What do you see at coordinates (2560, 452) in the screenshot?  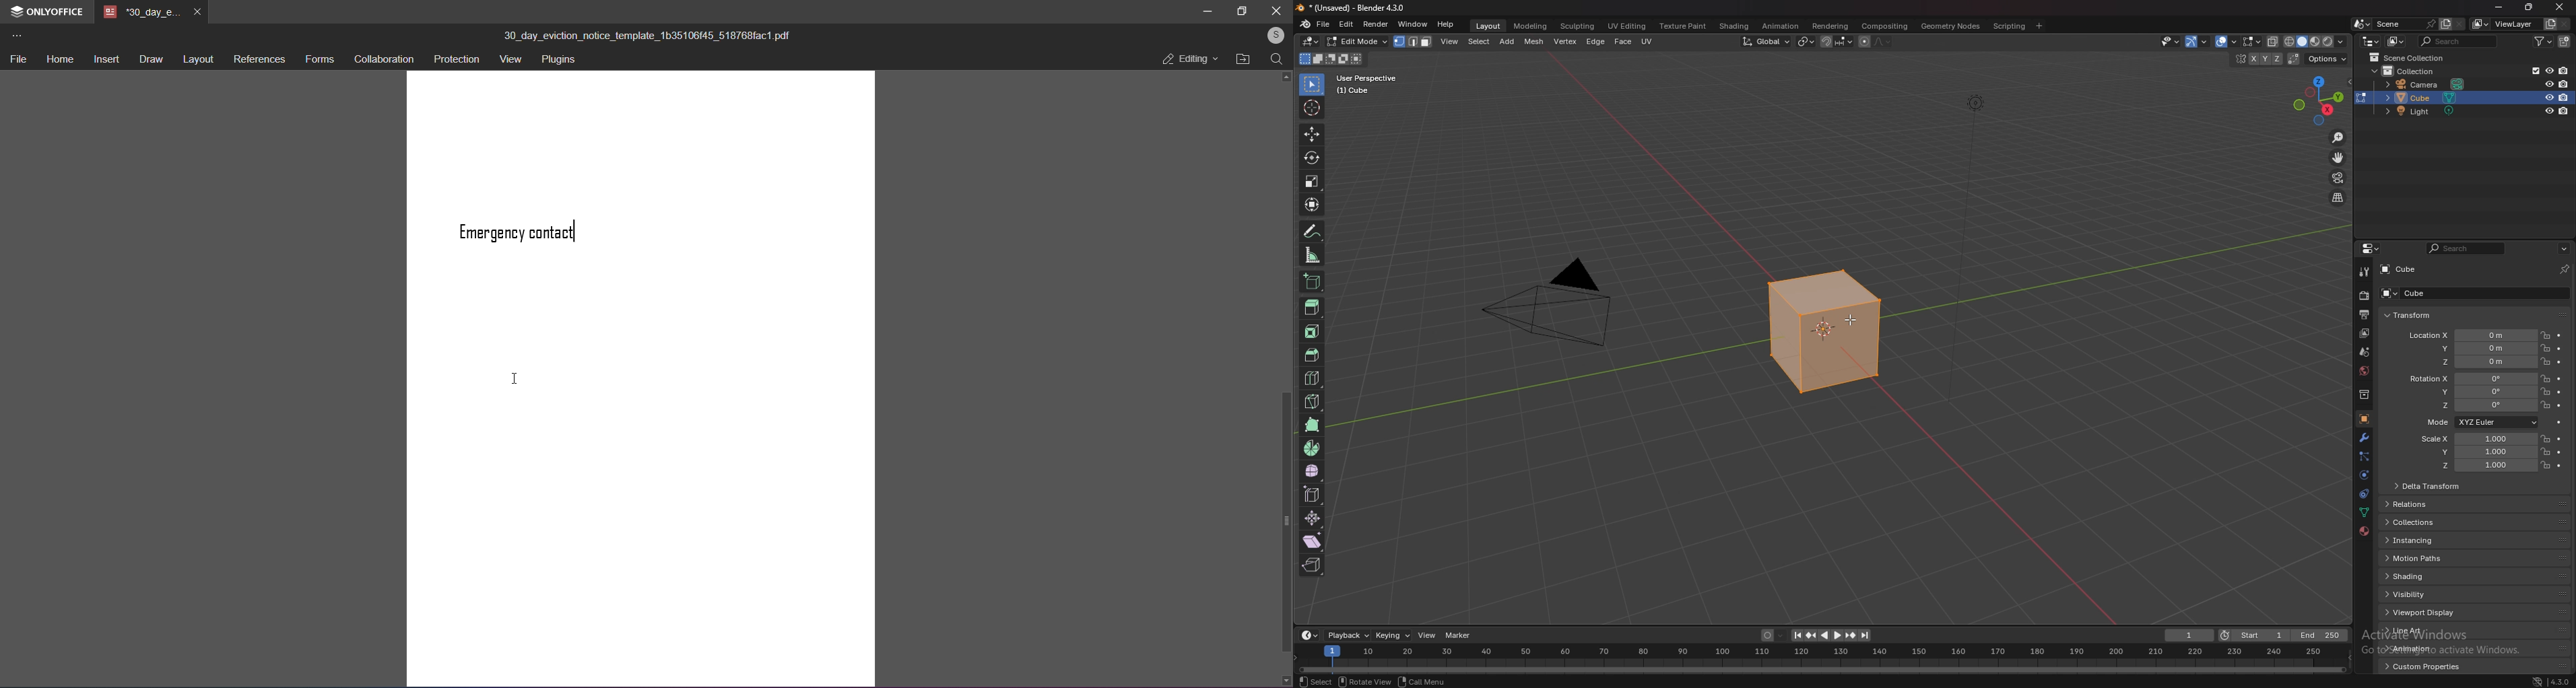 I see `animate property` at bounding box center [2560, 452].